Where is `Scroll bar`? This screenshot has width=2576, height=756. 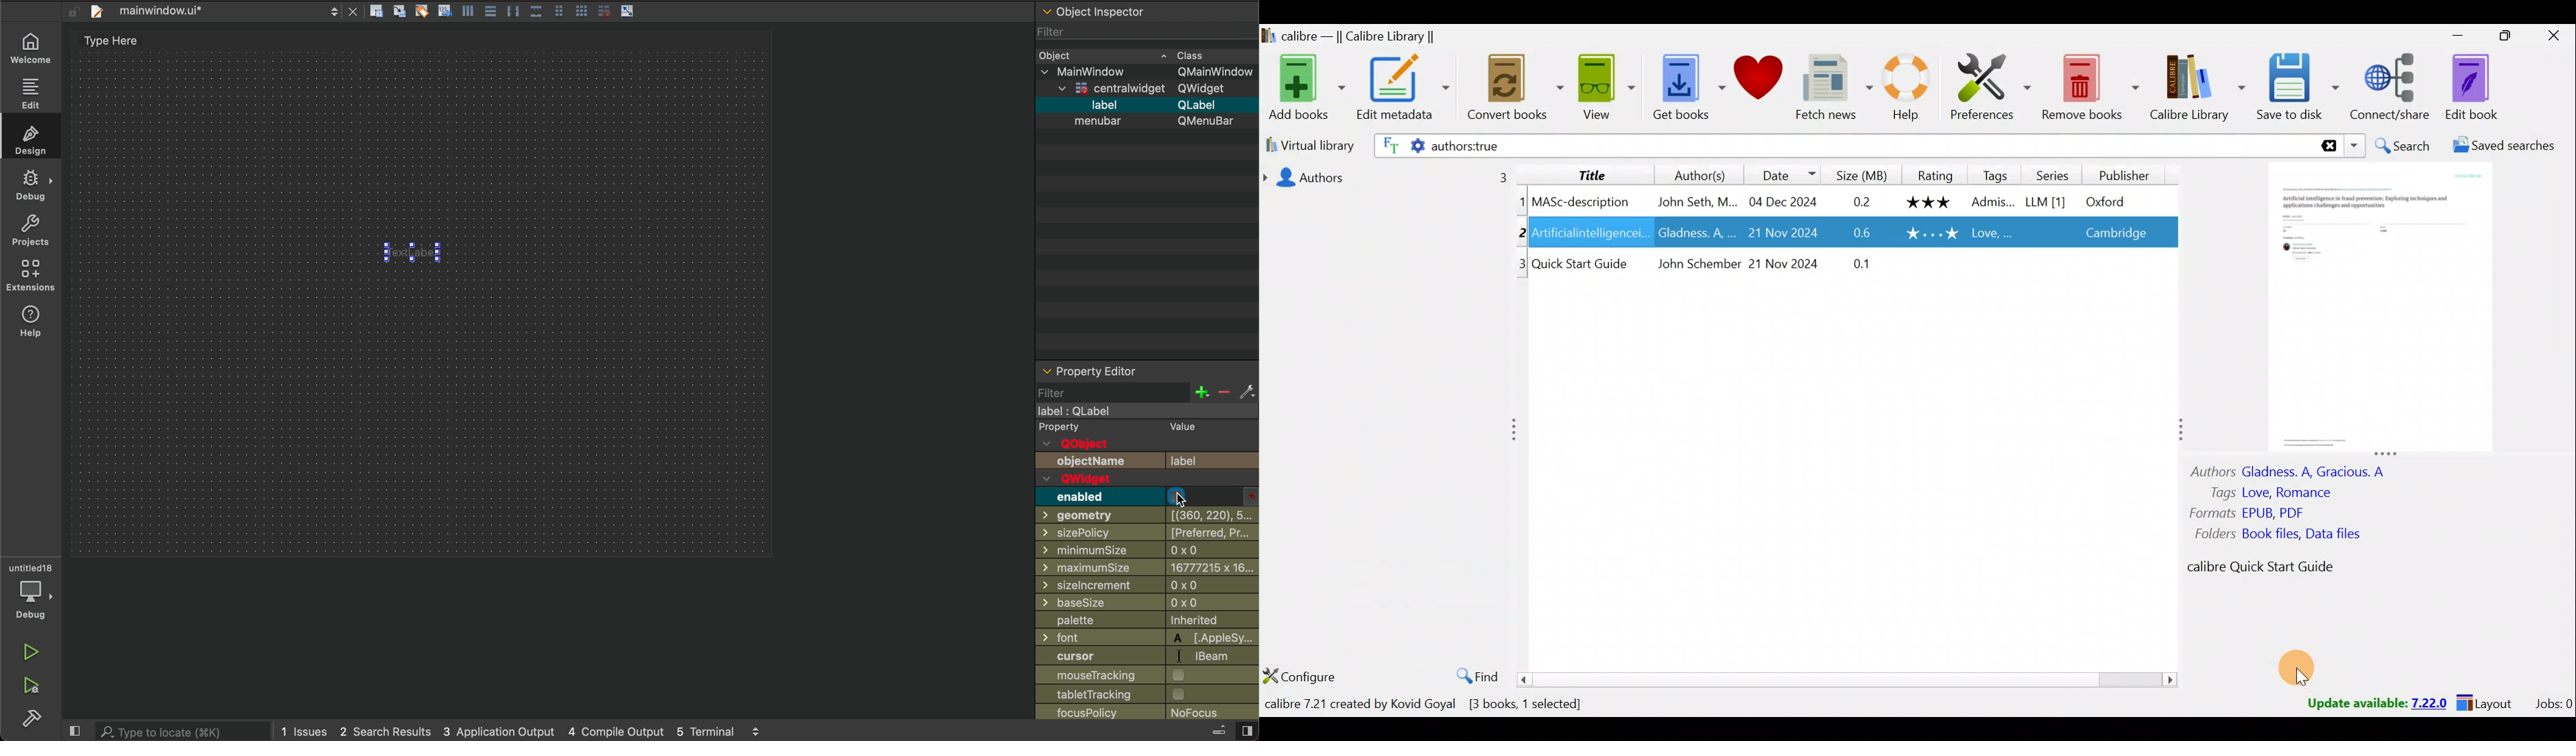 Scroll bar is located at coordinates (1853, 679).